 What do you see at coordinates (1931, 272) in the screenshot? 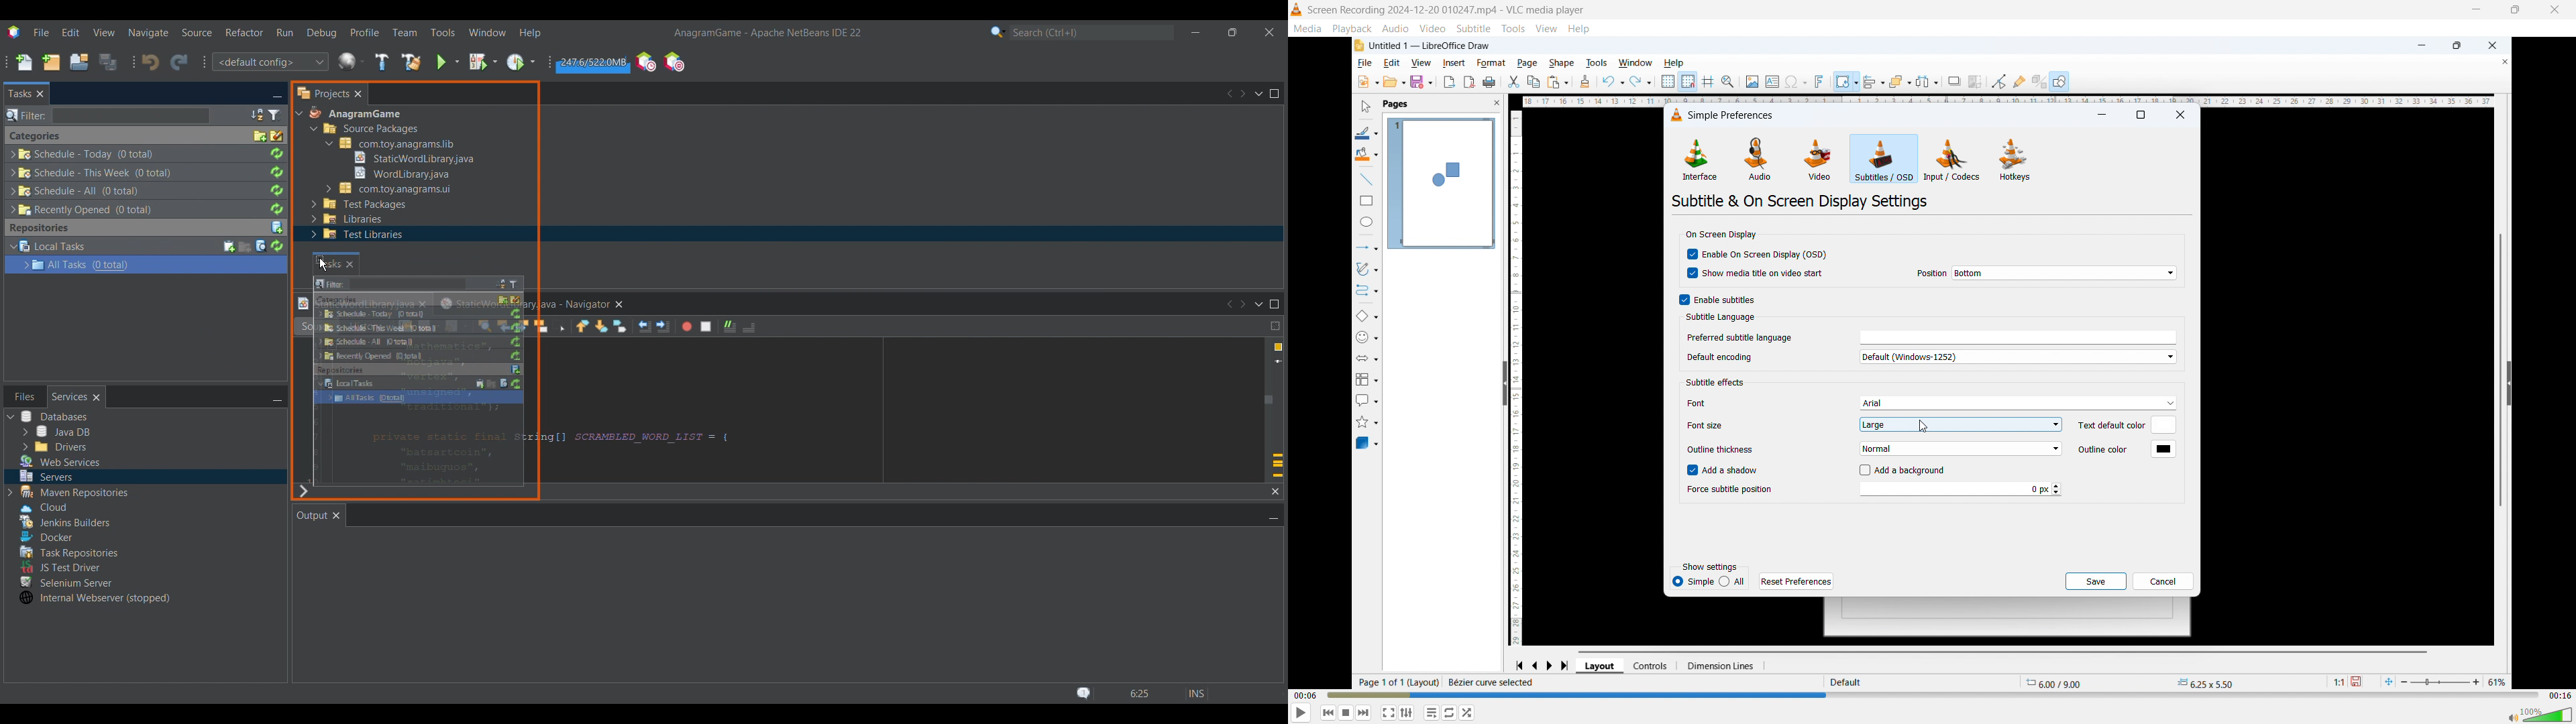
I see `Position` at bounding box center [1931, 272].